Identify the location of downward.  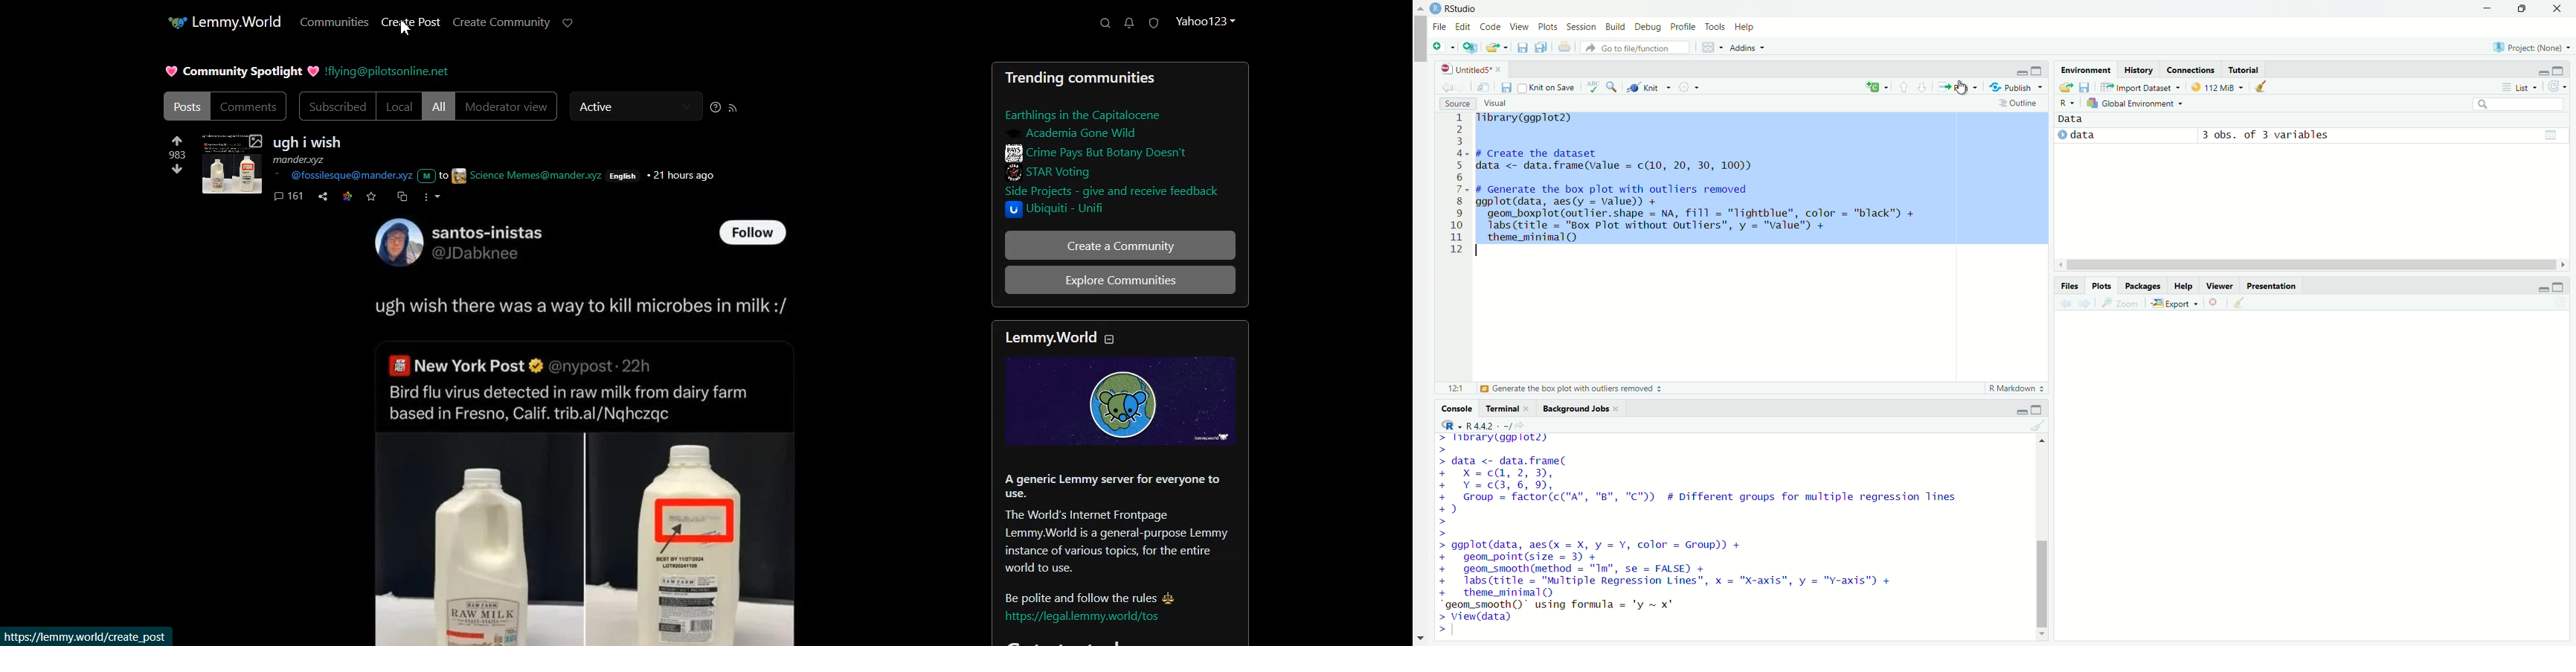
(1926, 88).